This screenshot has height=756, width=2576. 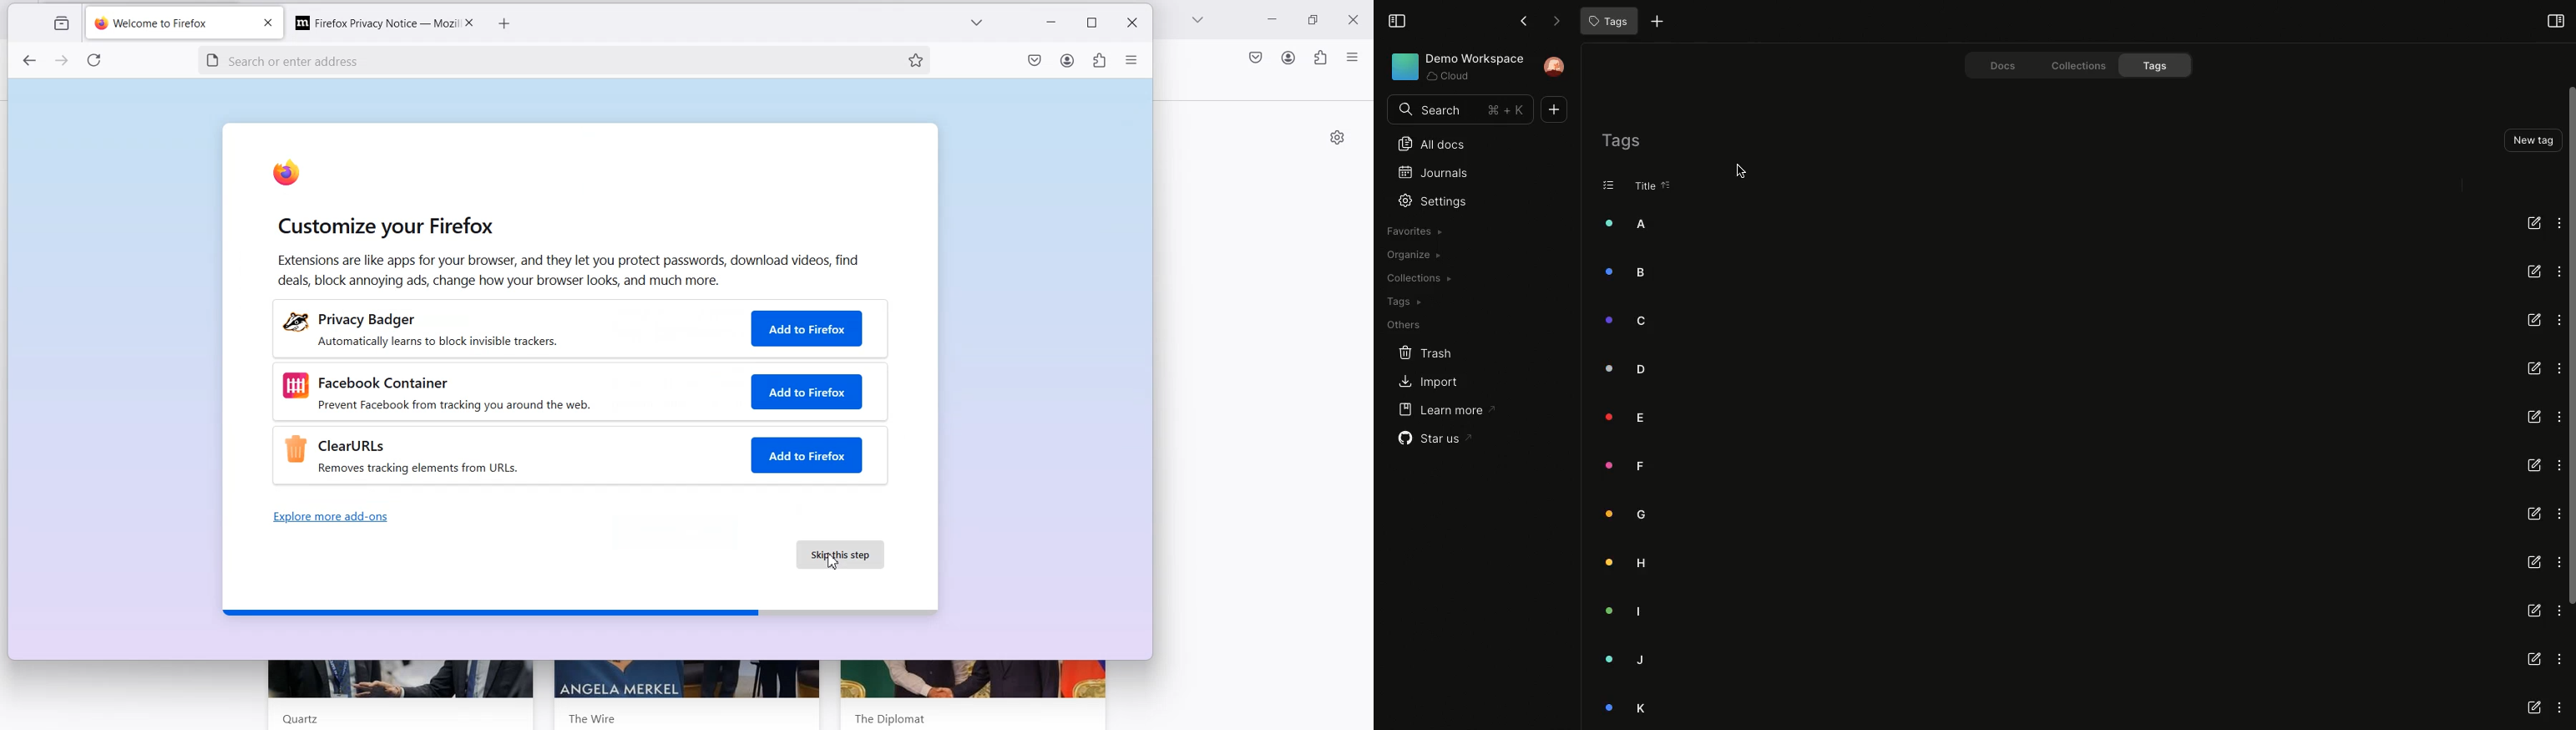 What do you see at coordinates (1629, 417) in the screenshot?
I see `E` at bounding box center [1629, 417].